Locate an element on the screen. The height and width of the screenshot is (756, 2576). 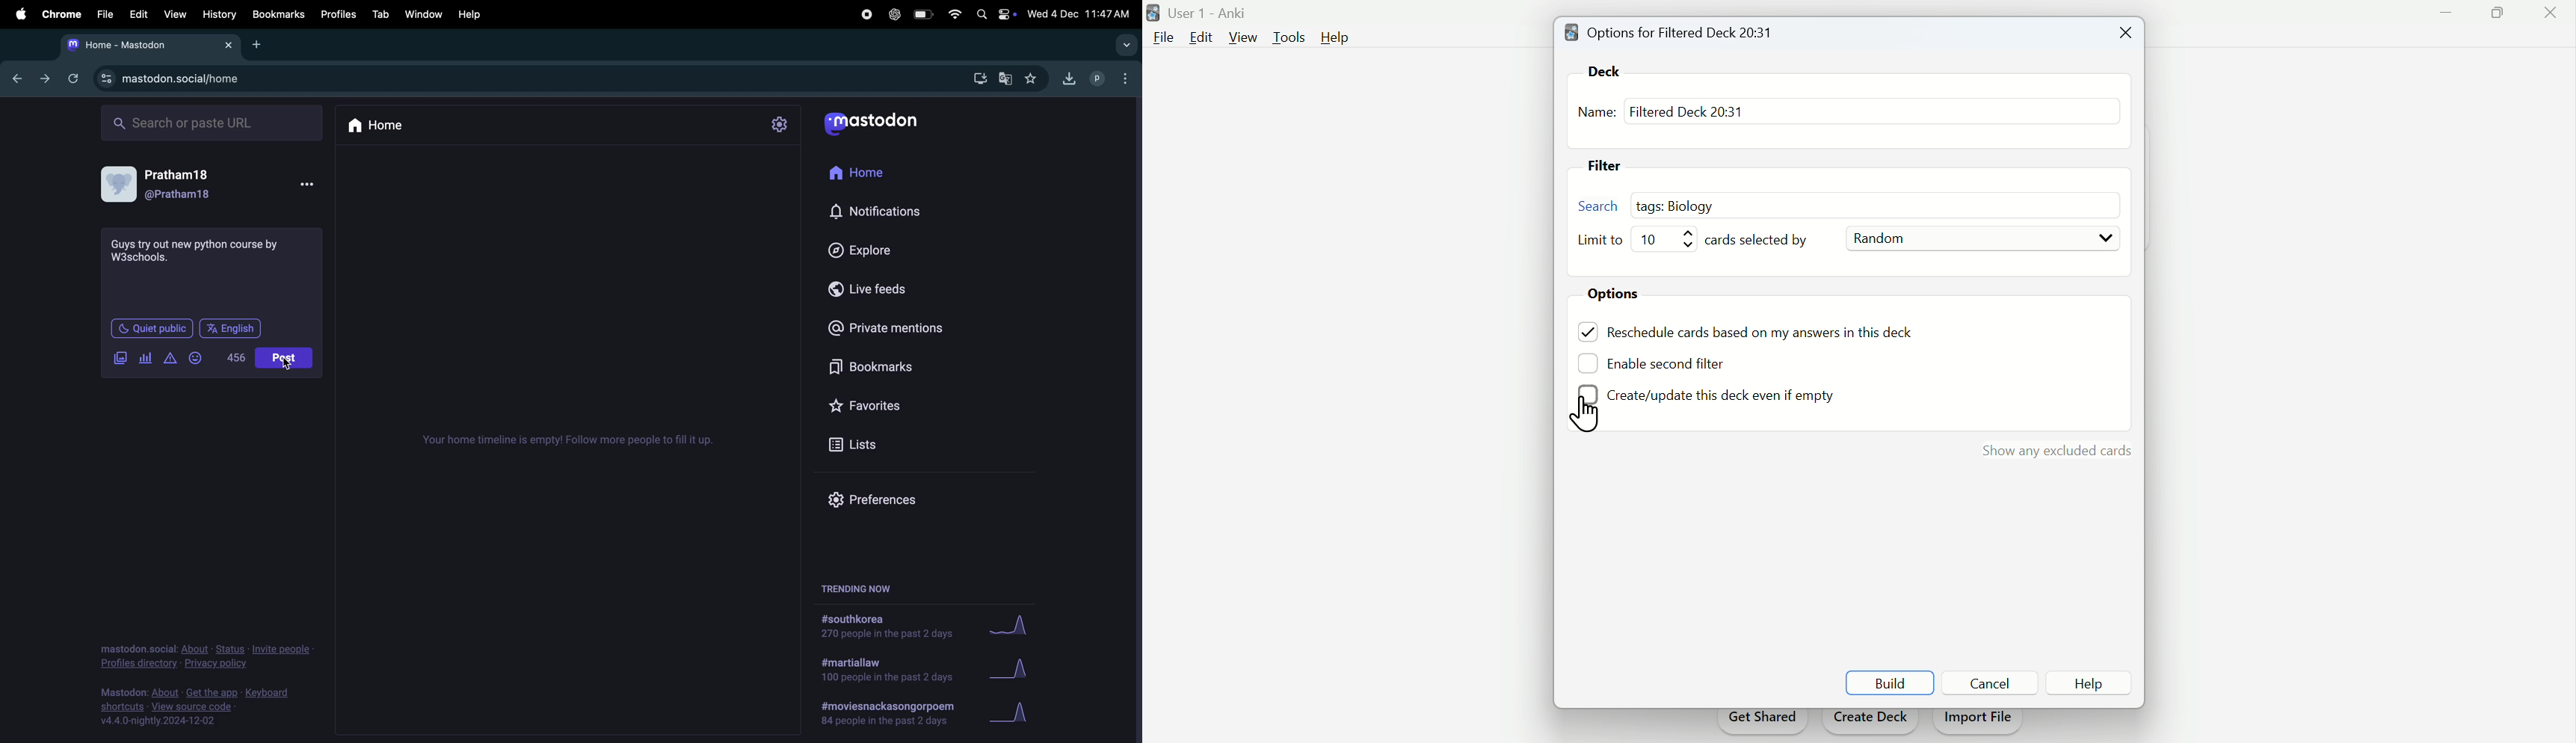
Create deck is located at coordinates (1870, 721).